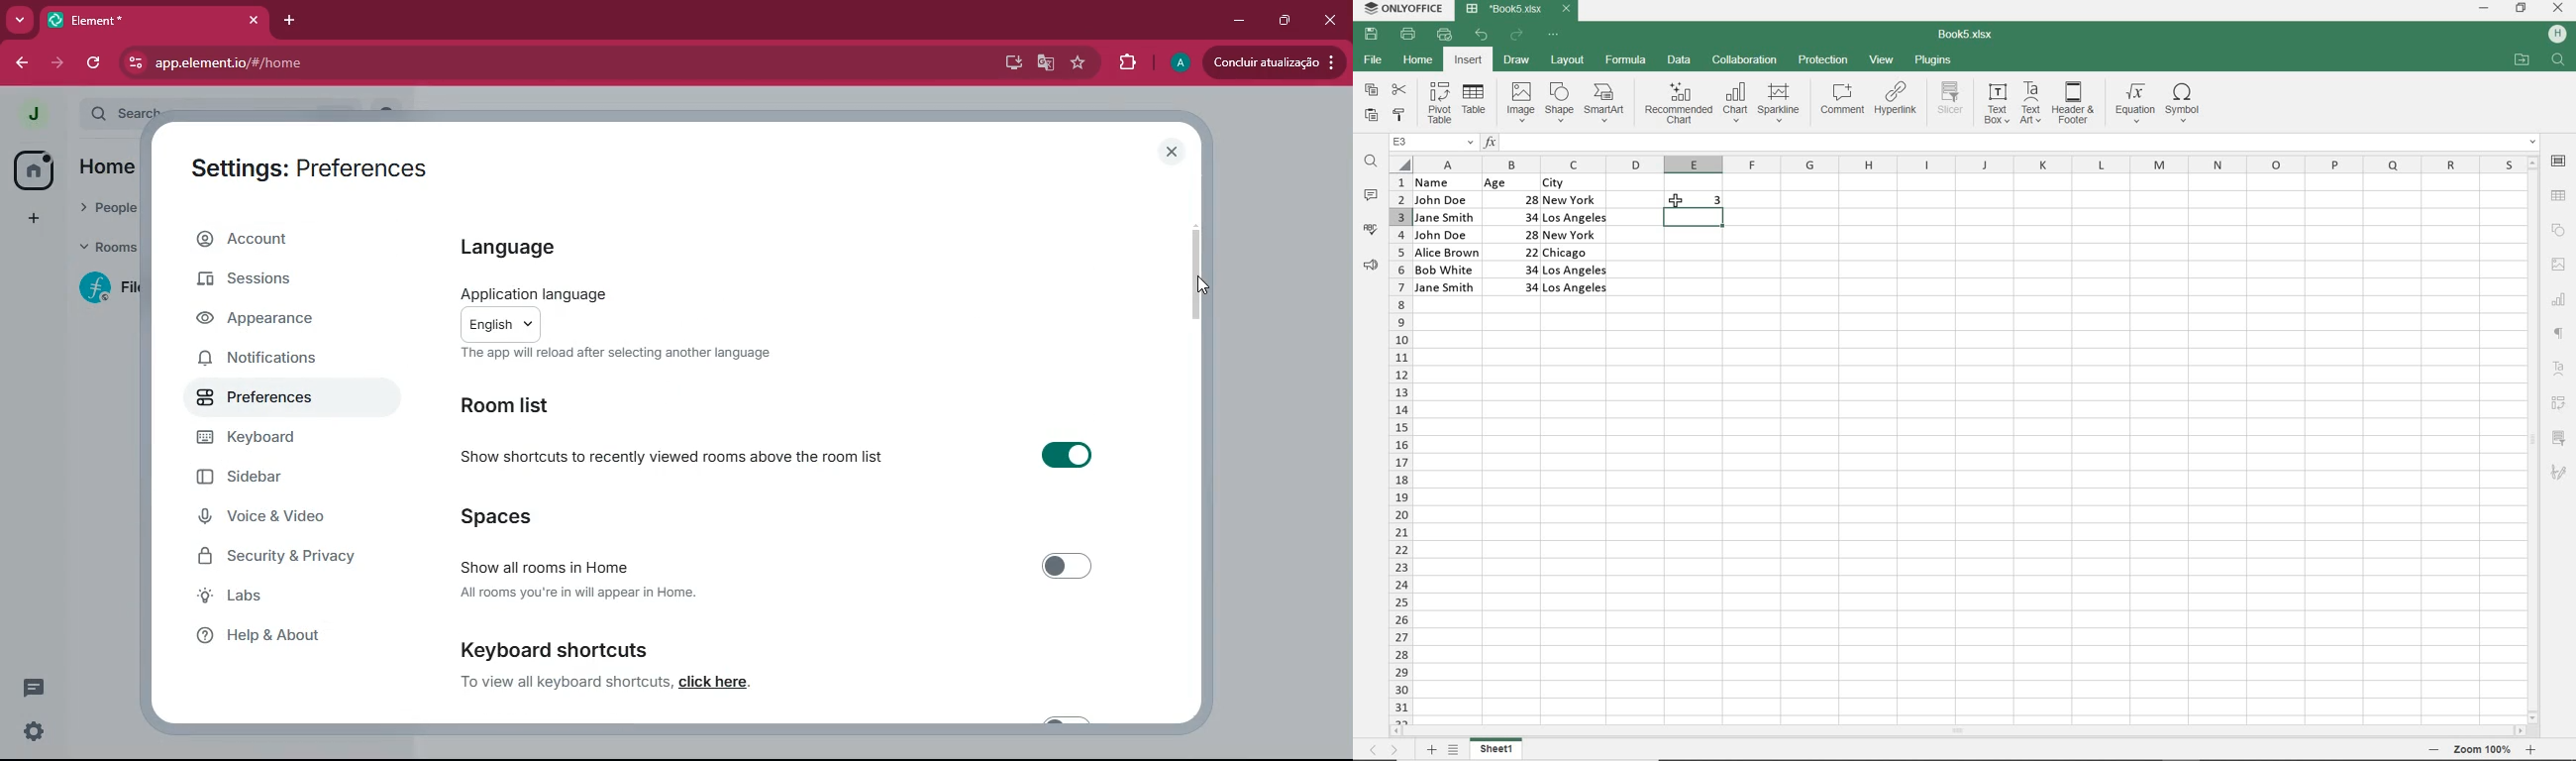 The width and height of the screenshot is (2576, 784). What do you see at coordinates (2560, 441) in the screenshot?
I see `SLICER` at bounding box center [2560, 441].